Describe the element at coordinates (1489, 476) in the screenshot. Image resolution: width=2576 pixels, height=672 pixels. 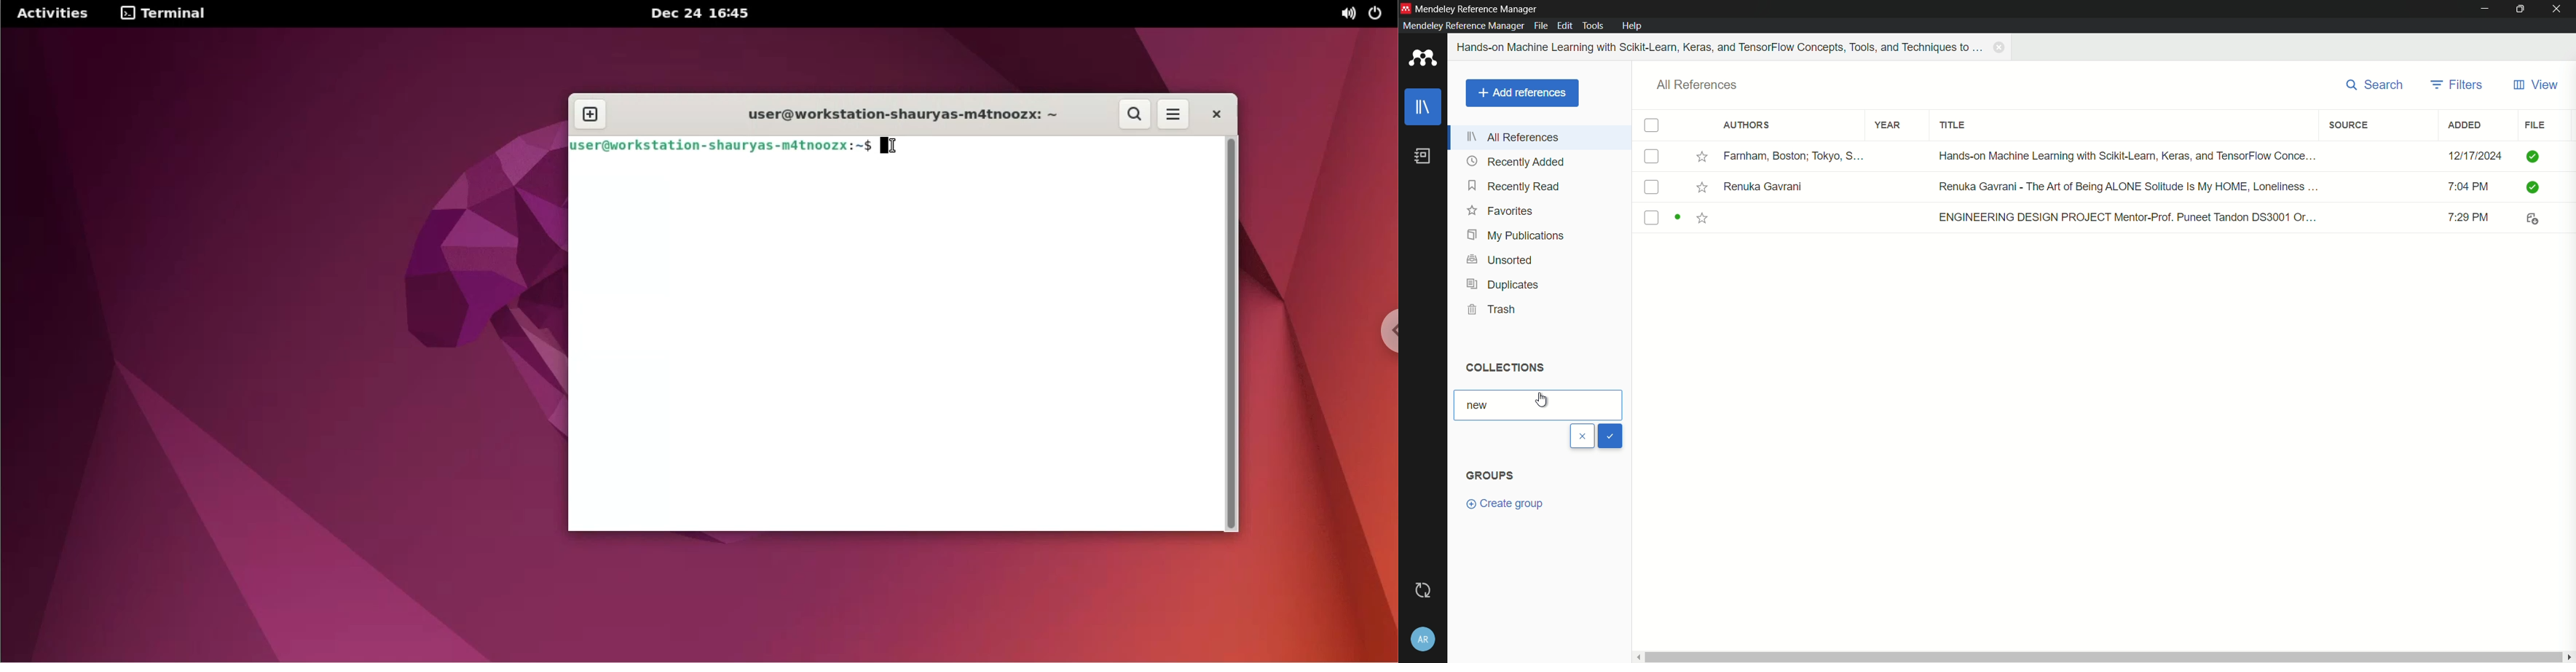
I see `groups` at that location.